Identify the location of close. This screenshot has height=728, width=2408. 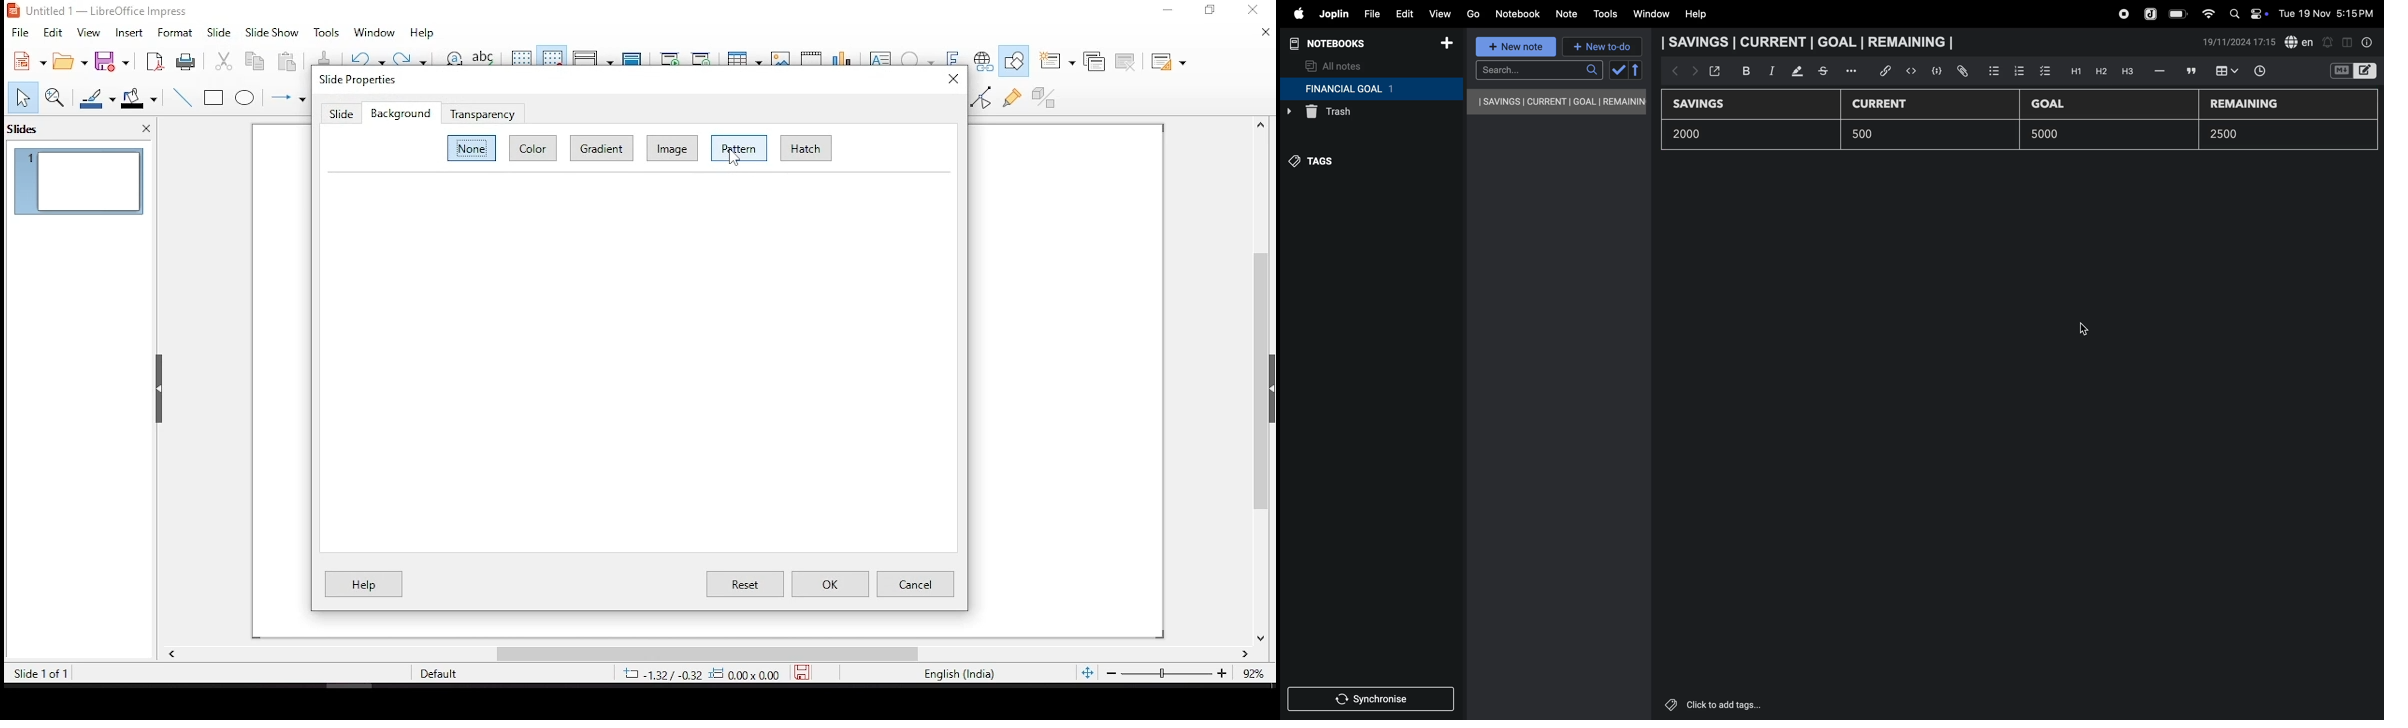
(1263, 31).